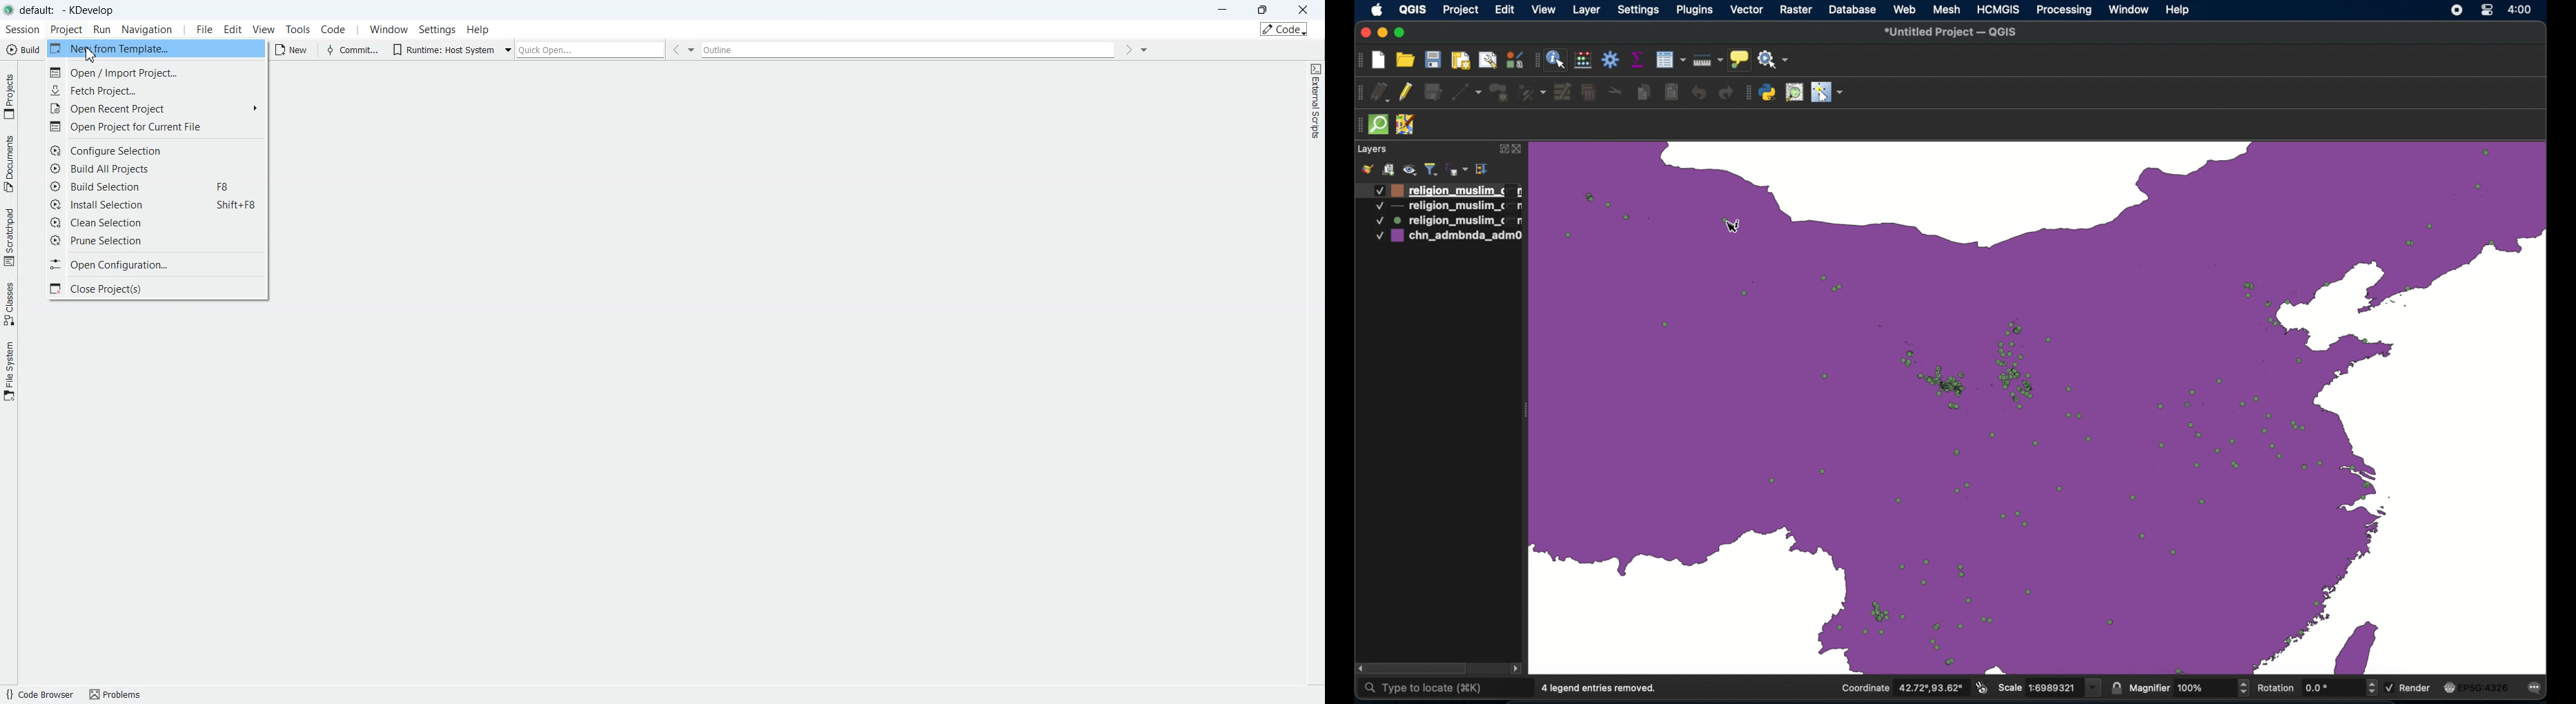 The image size is (2576, 728). I want to click on jsom remote, so click(1408, 125).